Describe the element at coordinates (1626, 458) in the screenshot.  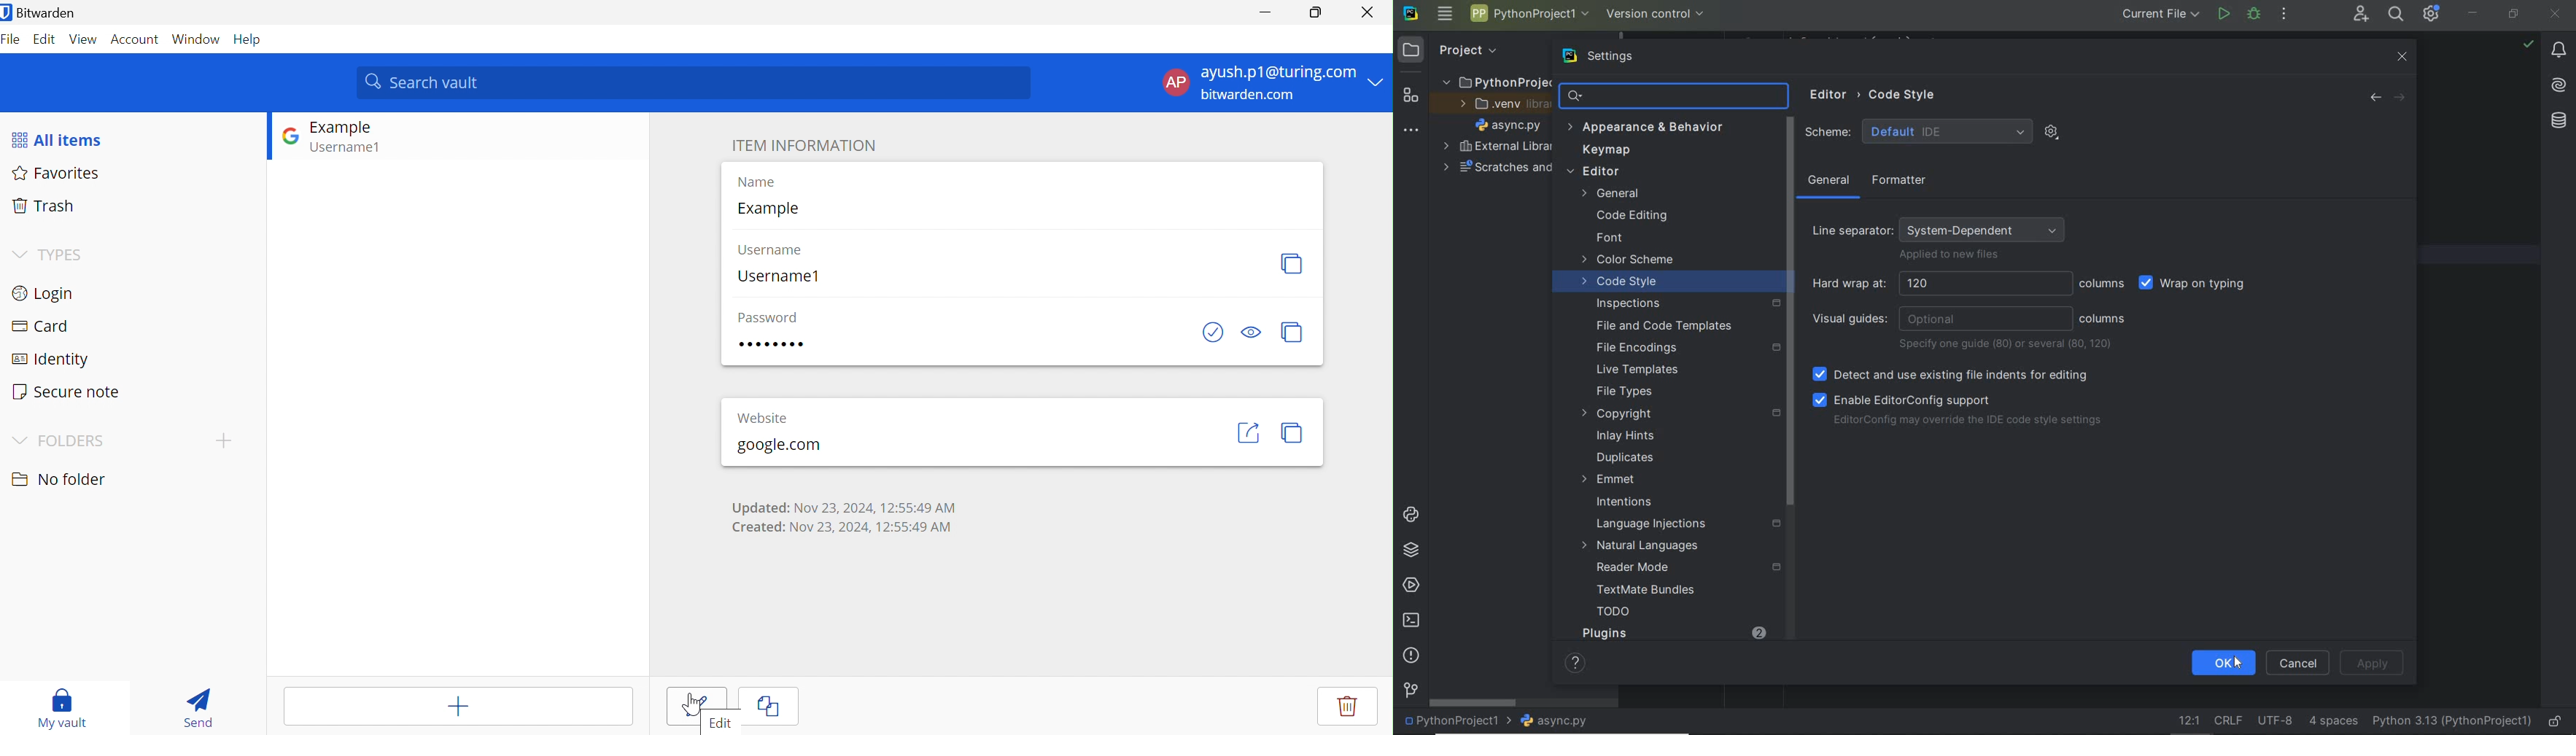
I see `duplicates` at that location.